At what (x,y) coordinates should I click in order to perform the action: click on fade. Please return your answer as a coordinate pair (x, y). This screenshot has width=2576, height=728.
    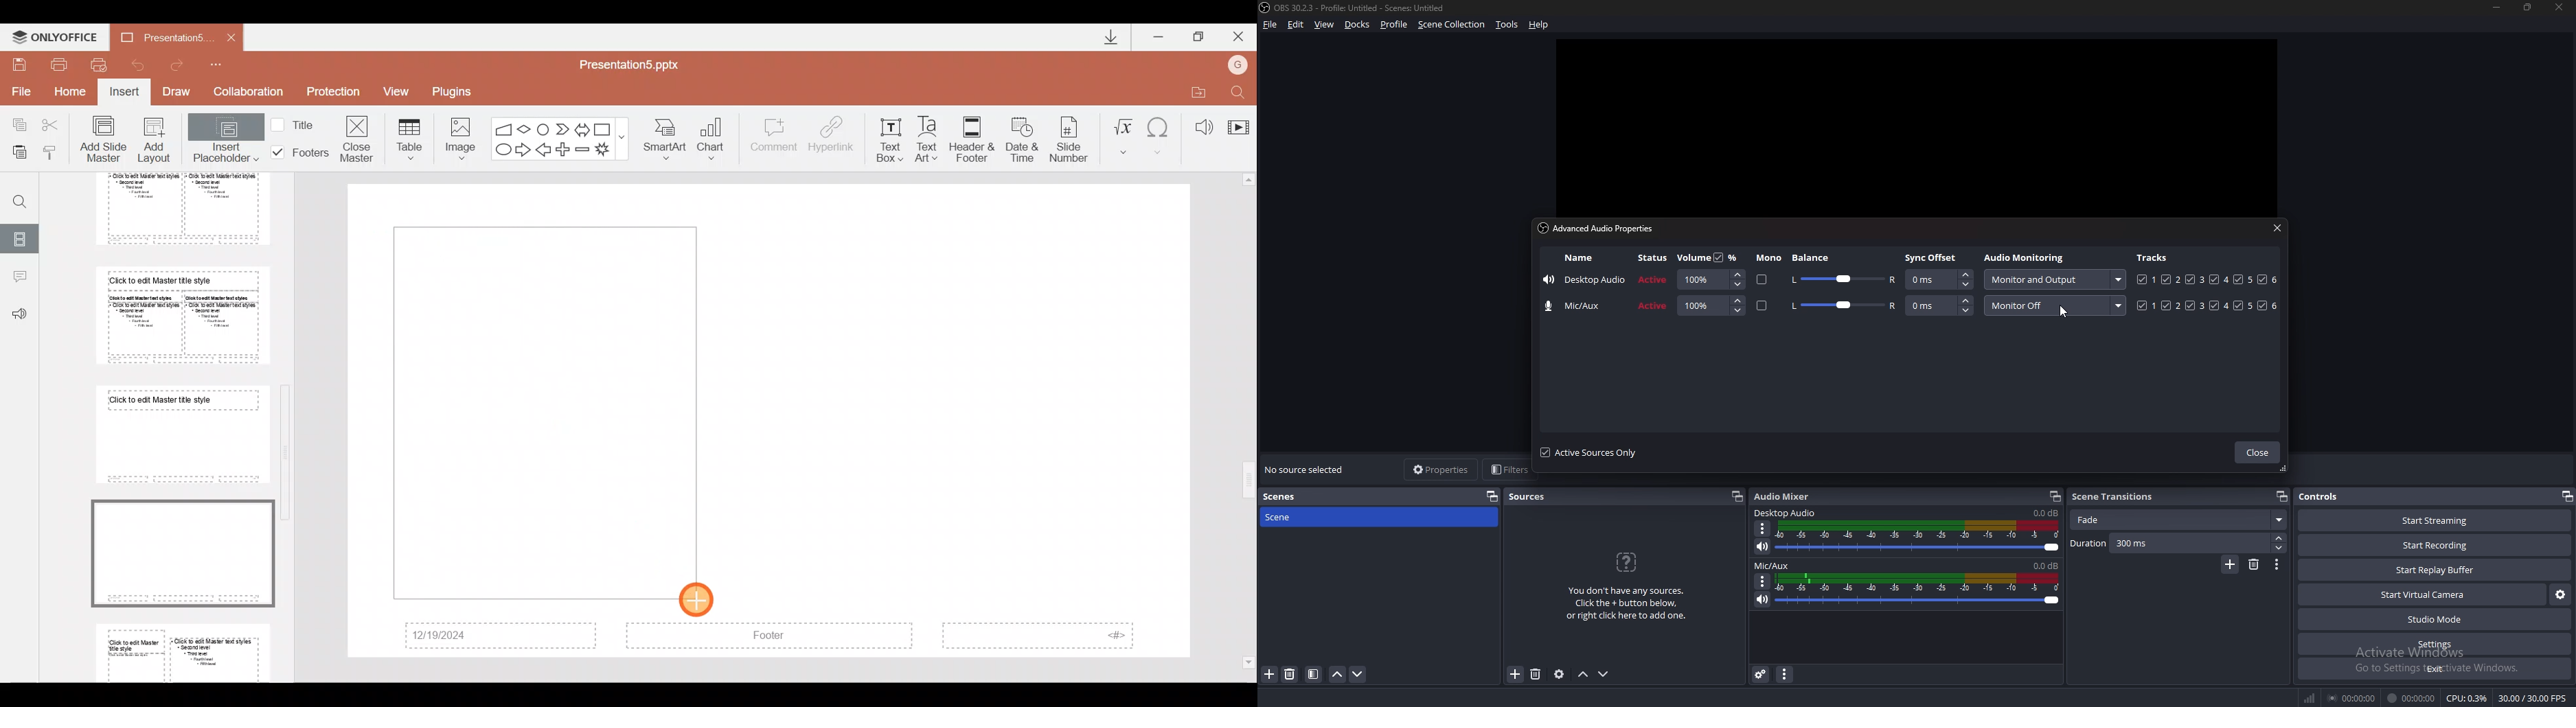
    Looking at the image, I should click on (2179, 520).